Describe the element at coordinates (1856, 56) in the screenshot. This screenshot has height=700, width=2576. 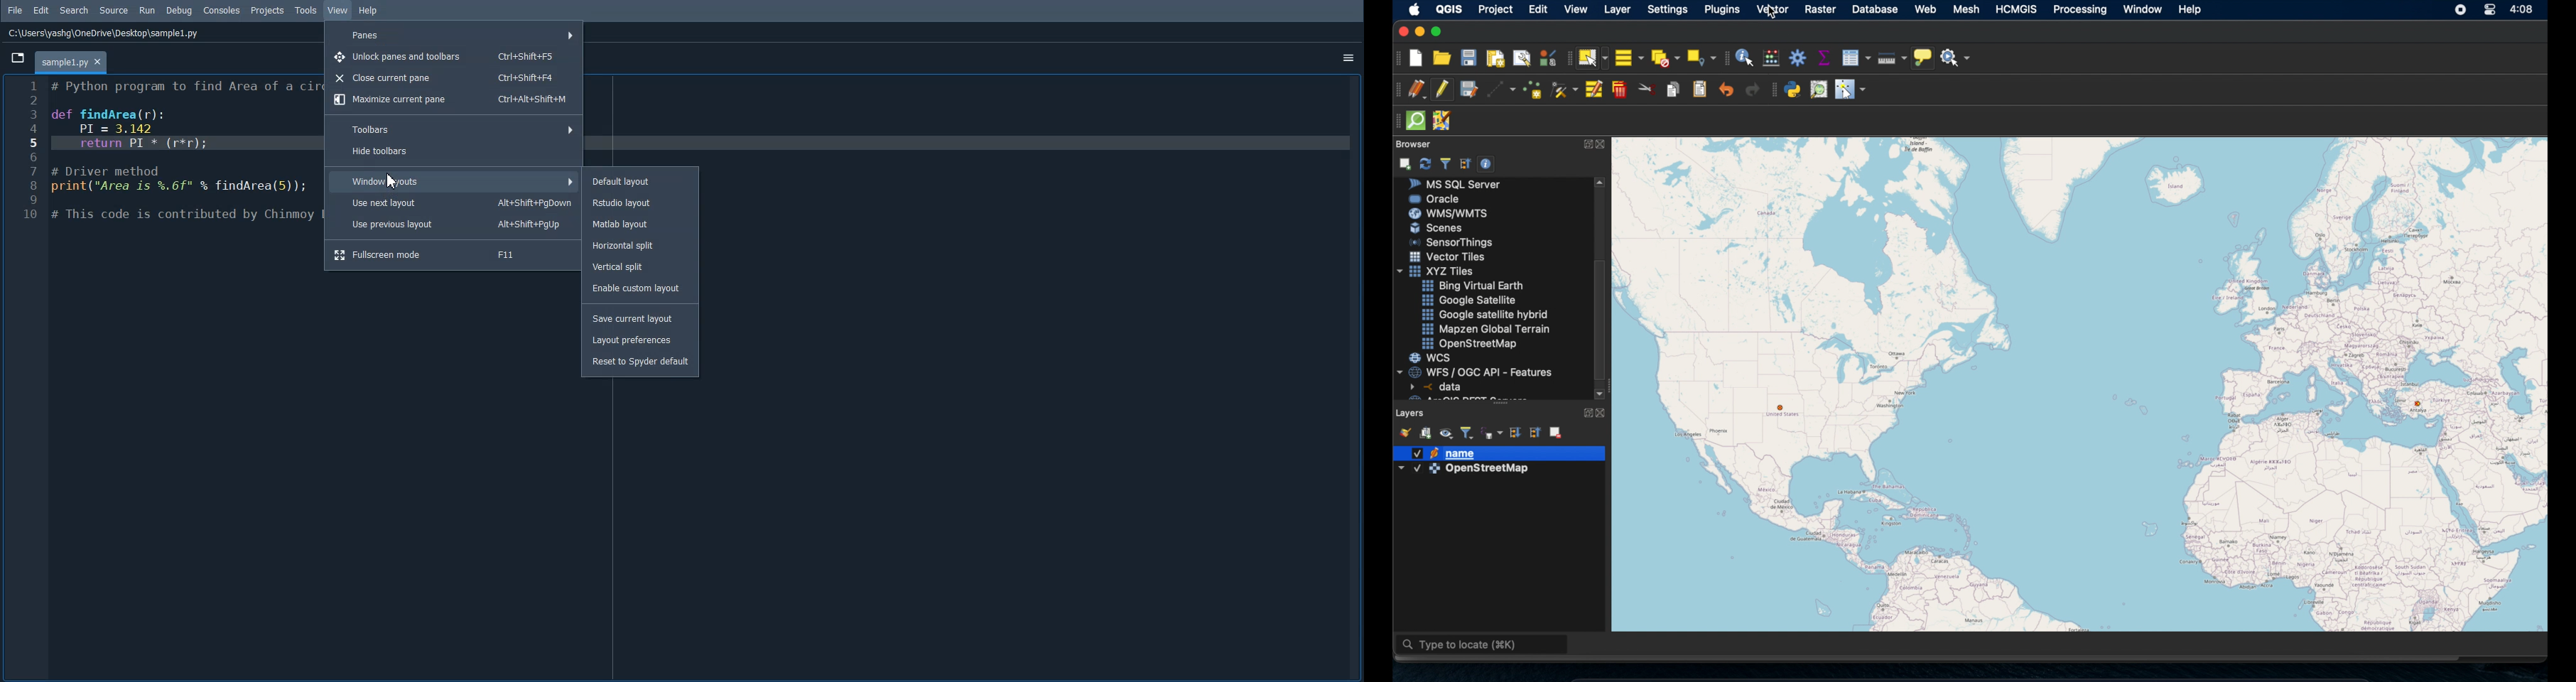
I see `open attributes table` at that location.